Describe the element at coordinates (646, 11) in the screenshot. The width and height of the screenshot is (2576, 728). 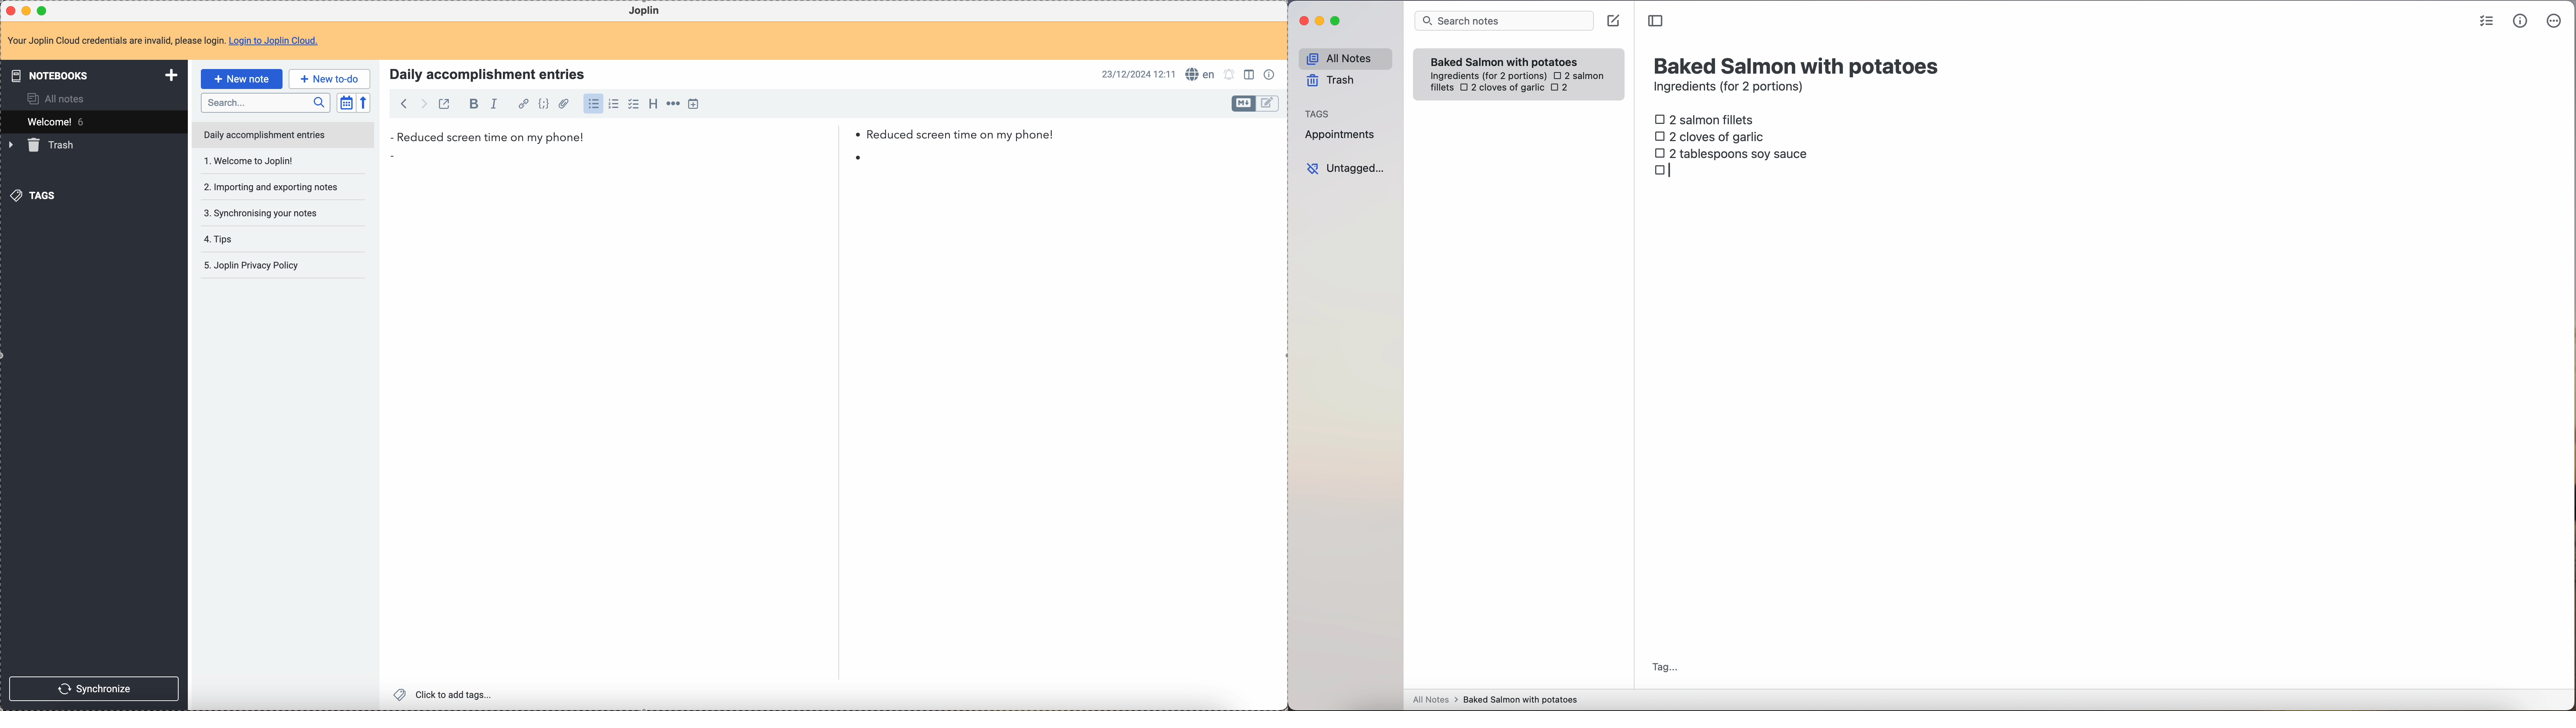
I see `Joplin` at that location.